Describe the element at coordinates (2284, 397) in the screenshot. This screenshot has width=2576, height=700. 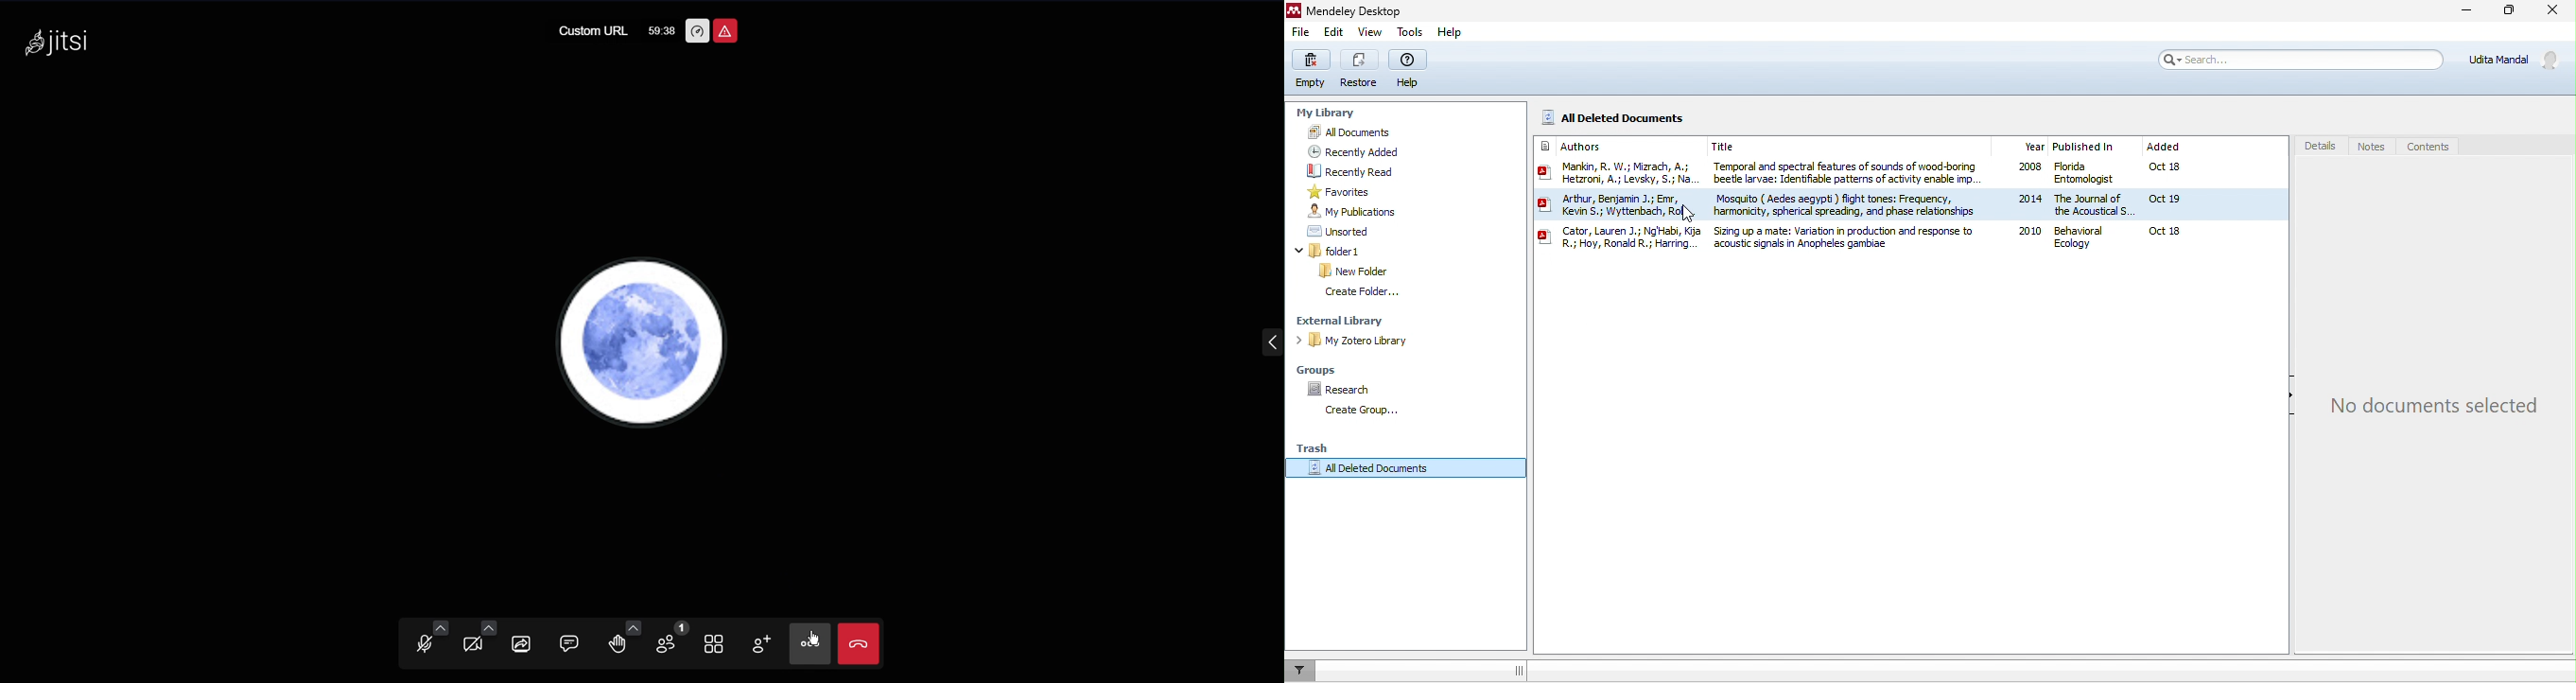
I see `hide/show` at that location.